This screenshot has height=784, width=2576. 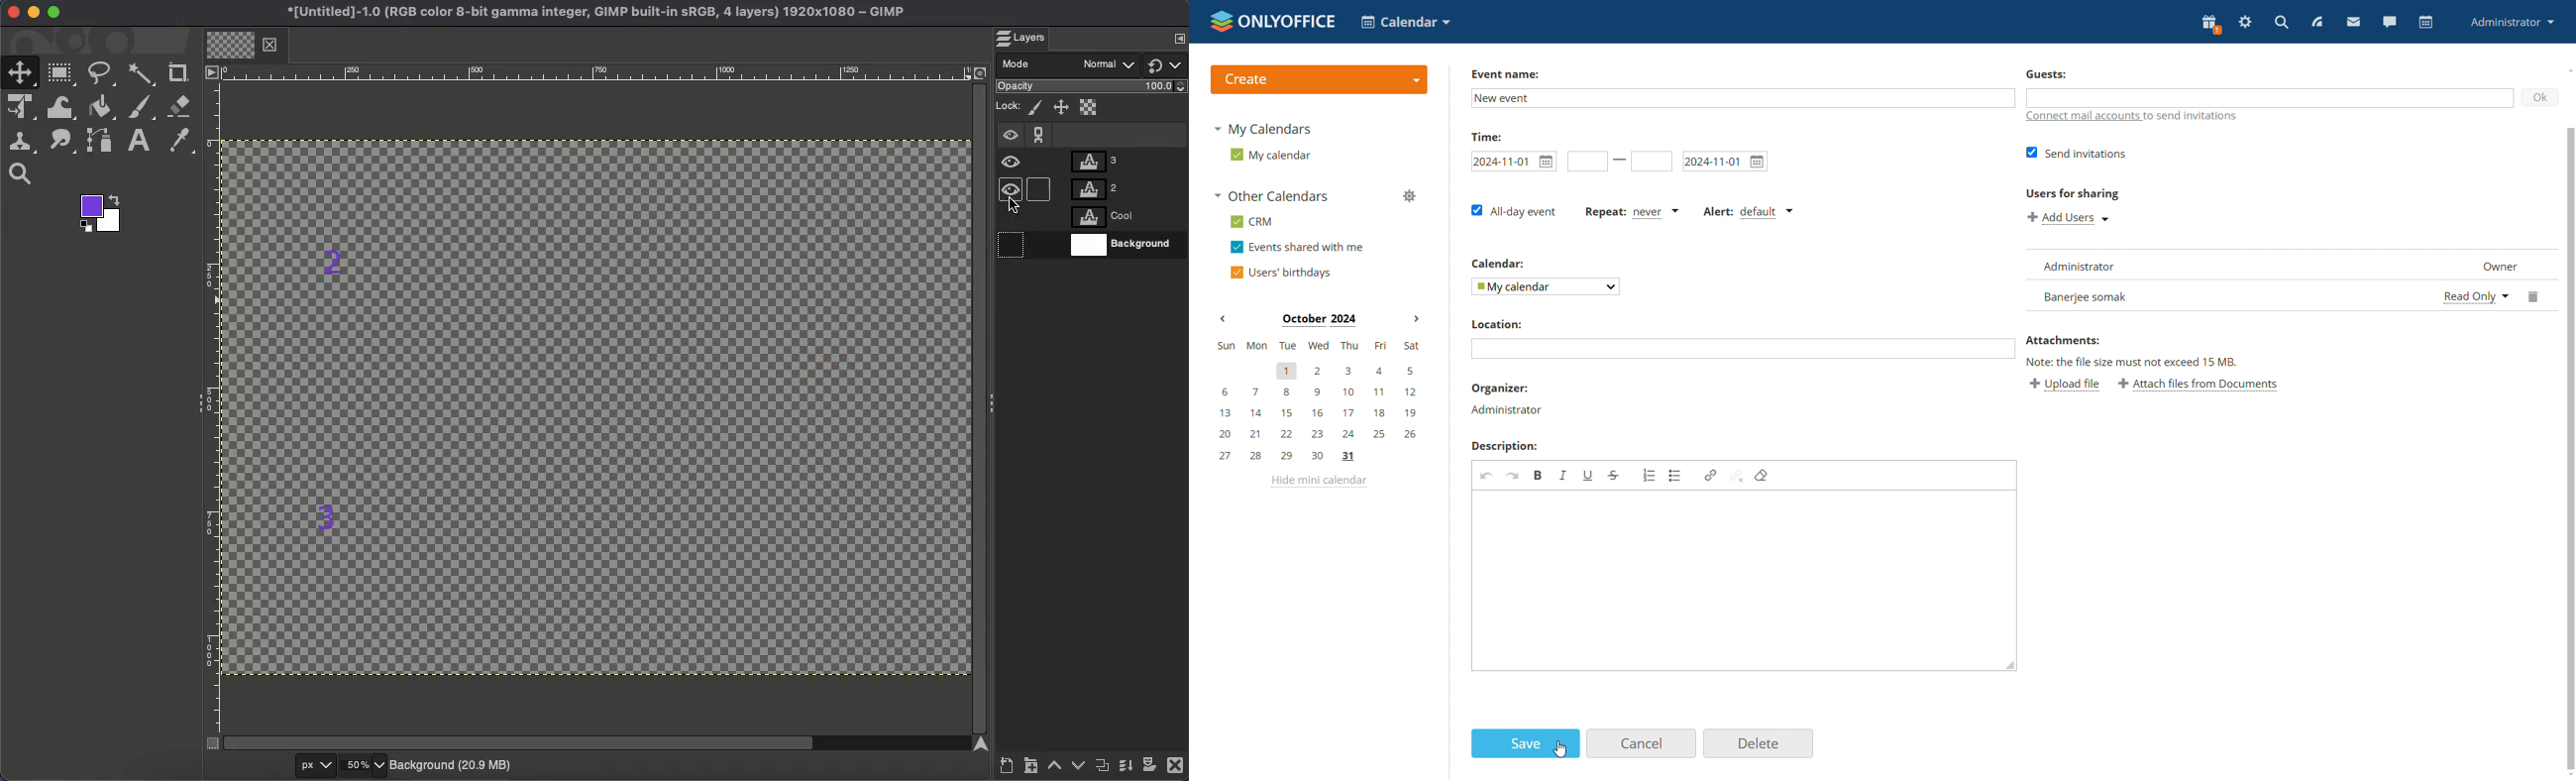 I want to click on manage, so click(x=1412, y=197).